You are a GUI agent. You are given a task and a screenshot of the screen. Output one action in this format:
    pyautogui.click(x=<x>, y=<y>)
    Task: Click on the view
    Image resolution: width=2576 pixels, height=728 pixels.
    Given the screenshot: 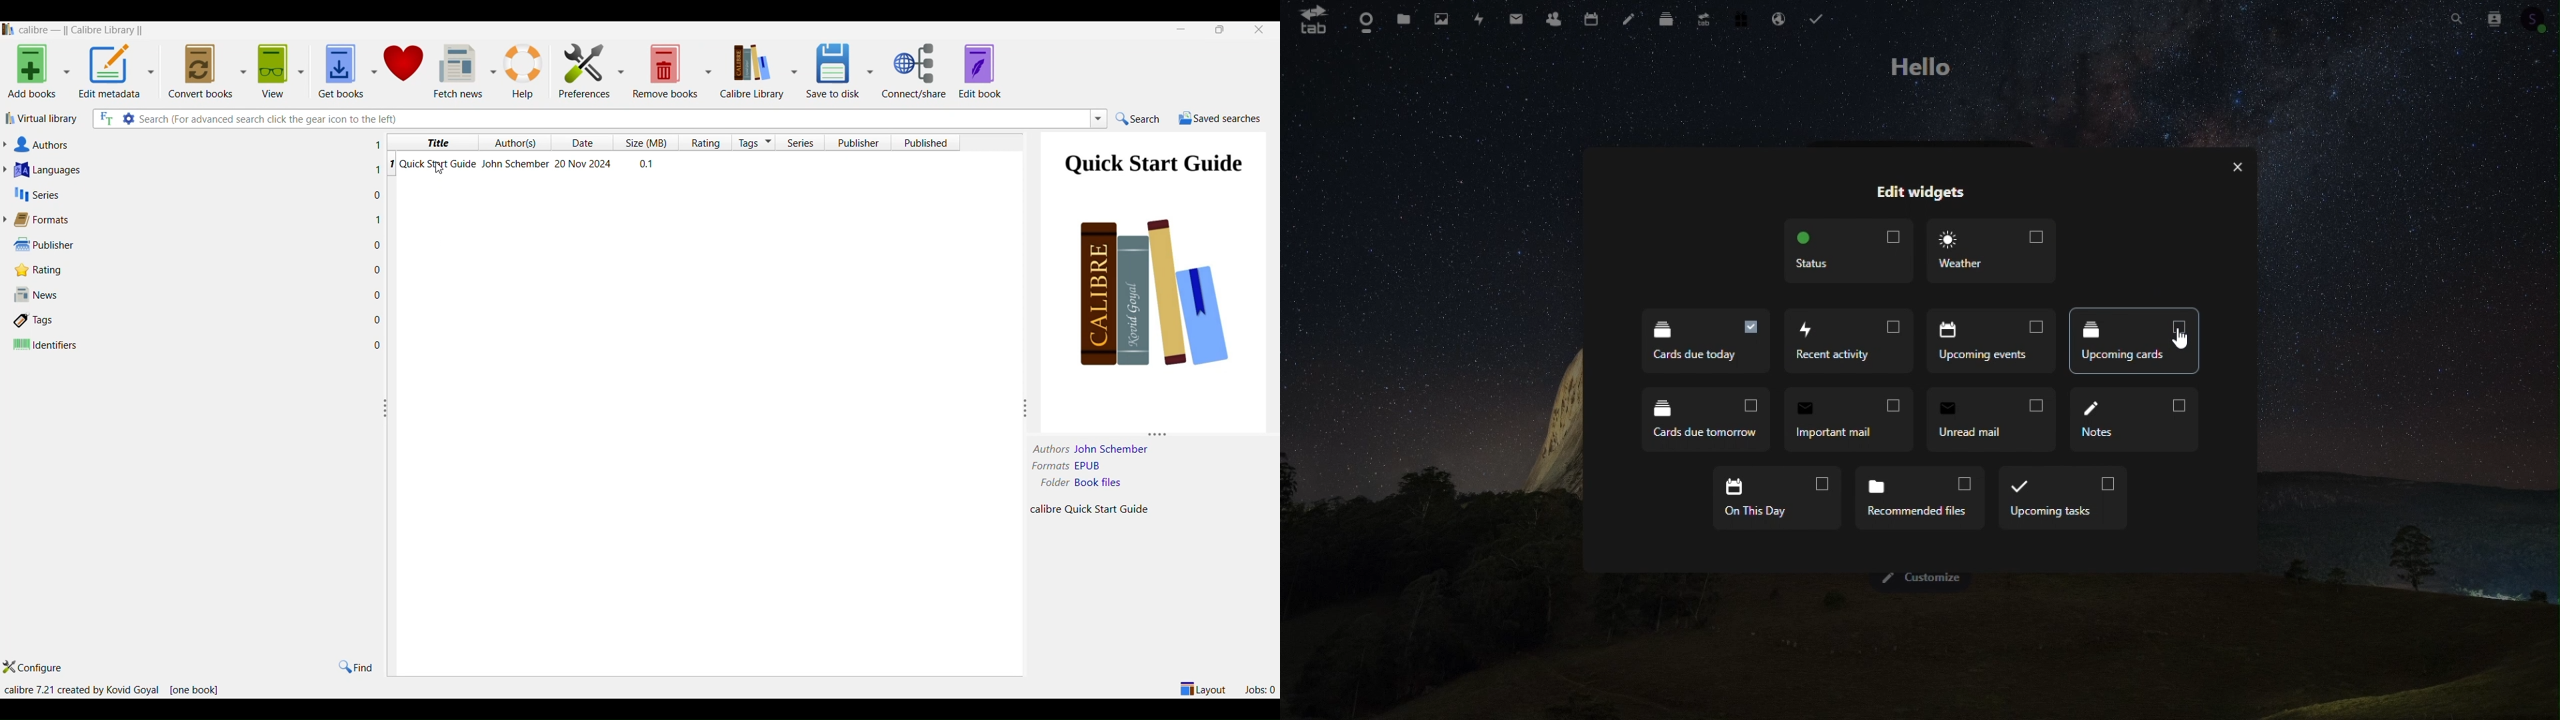 What is the action you would take?
    pyautogui.click(x=271, y=73)
    